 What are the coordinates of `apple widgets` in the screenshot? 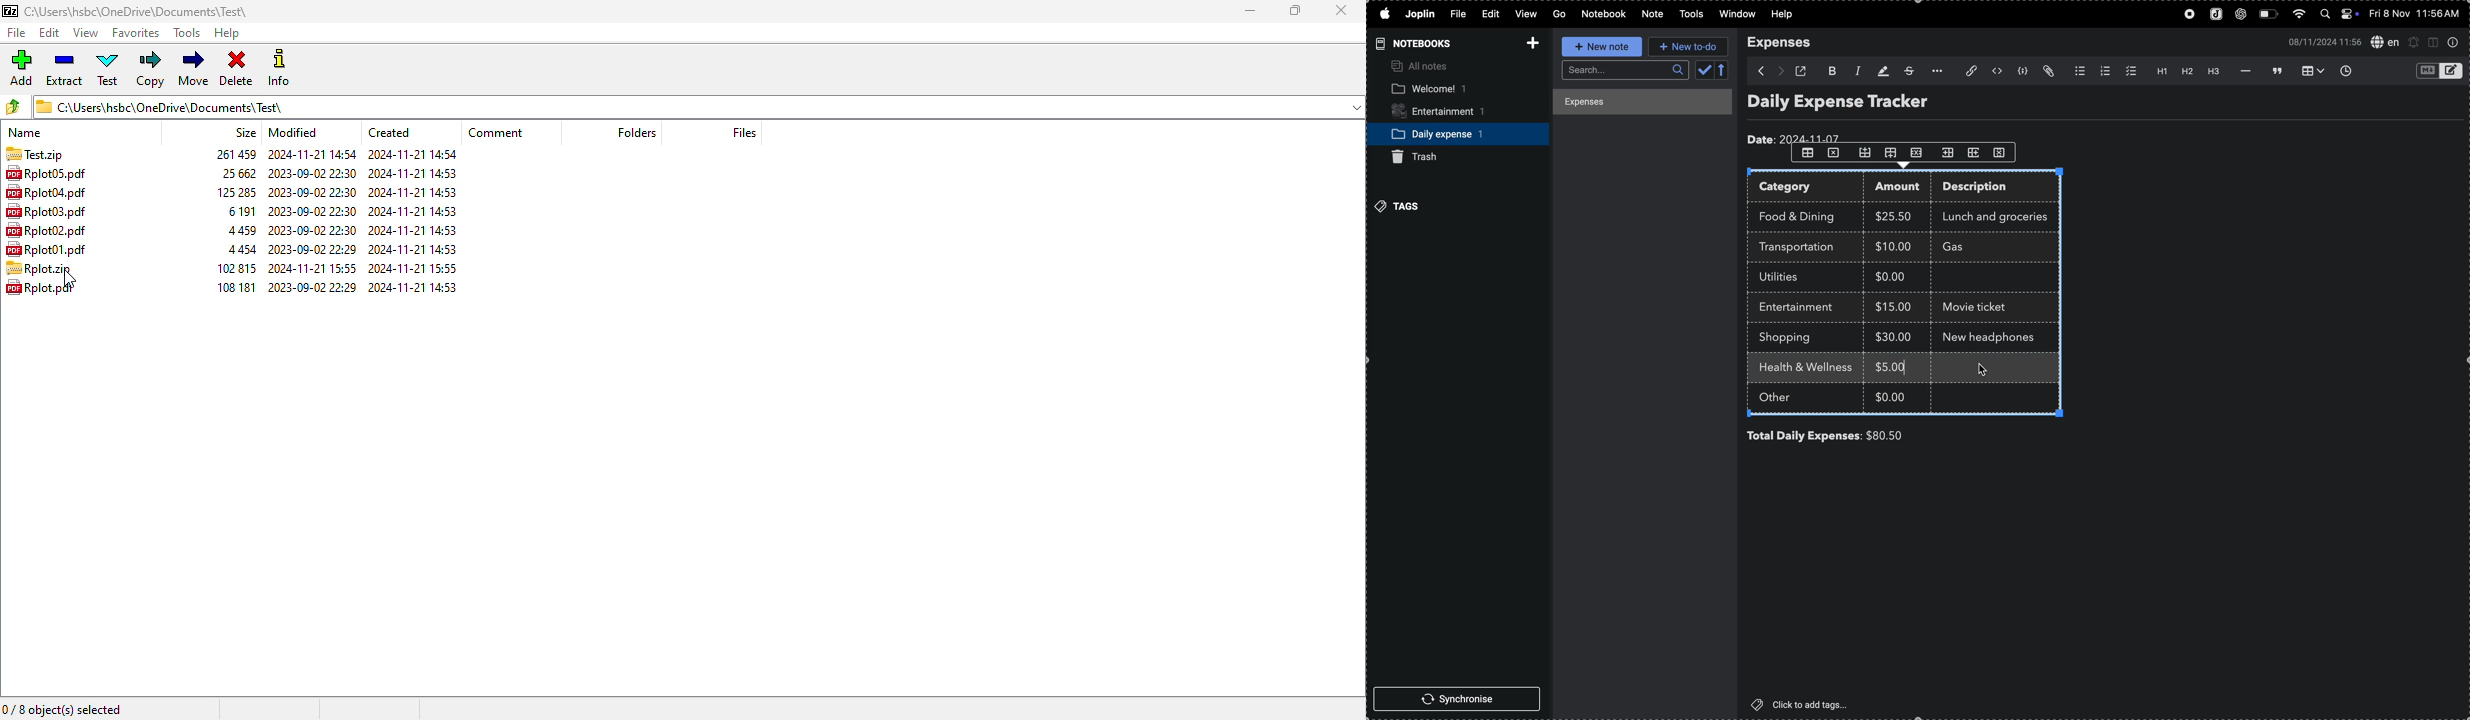 It's located at (2339, 15).